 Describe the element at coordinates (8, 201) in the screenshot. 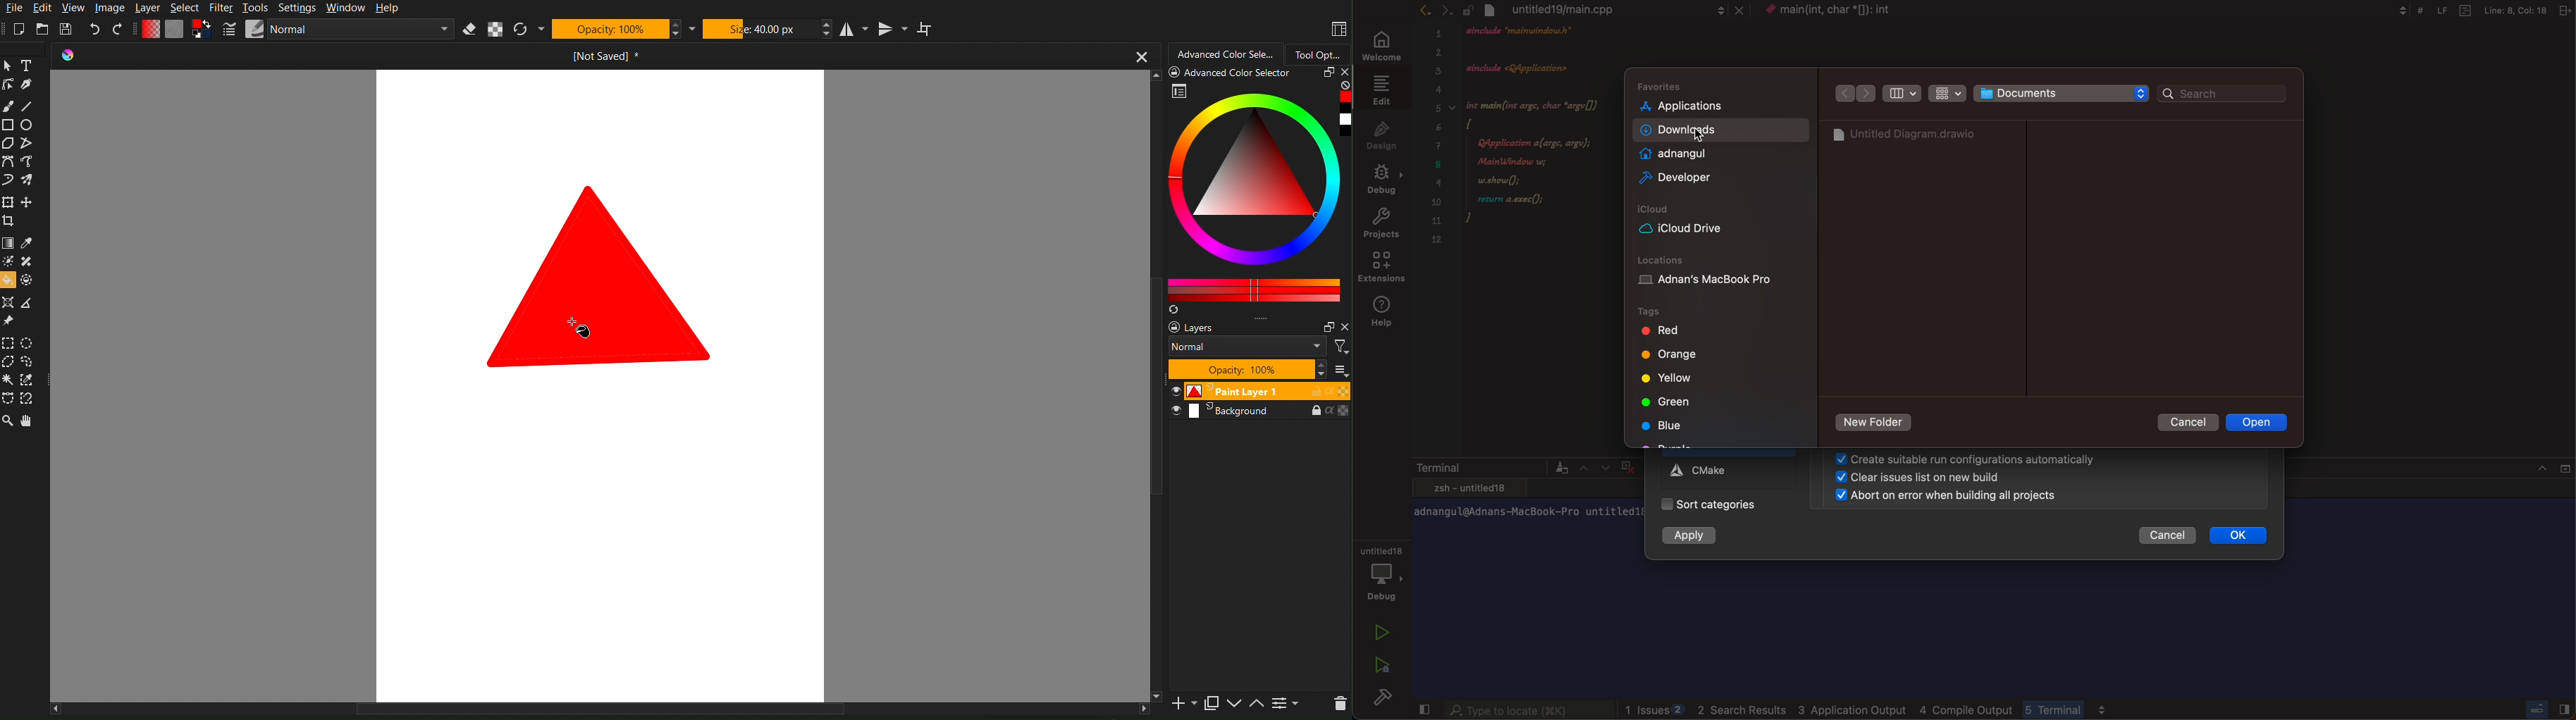

I see `transform a layer or a selection` at that location.